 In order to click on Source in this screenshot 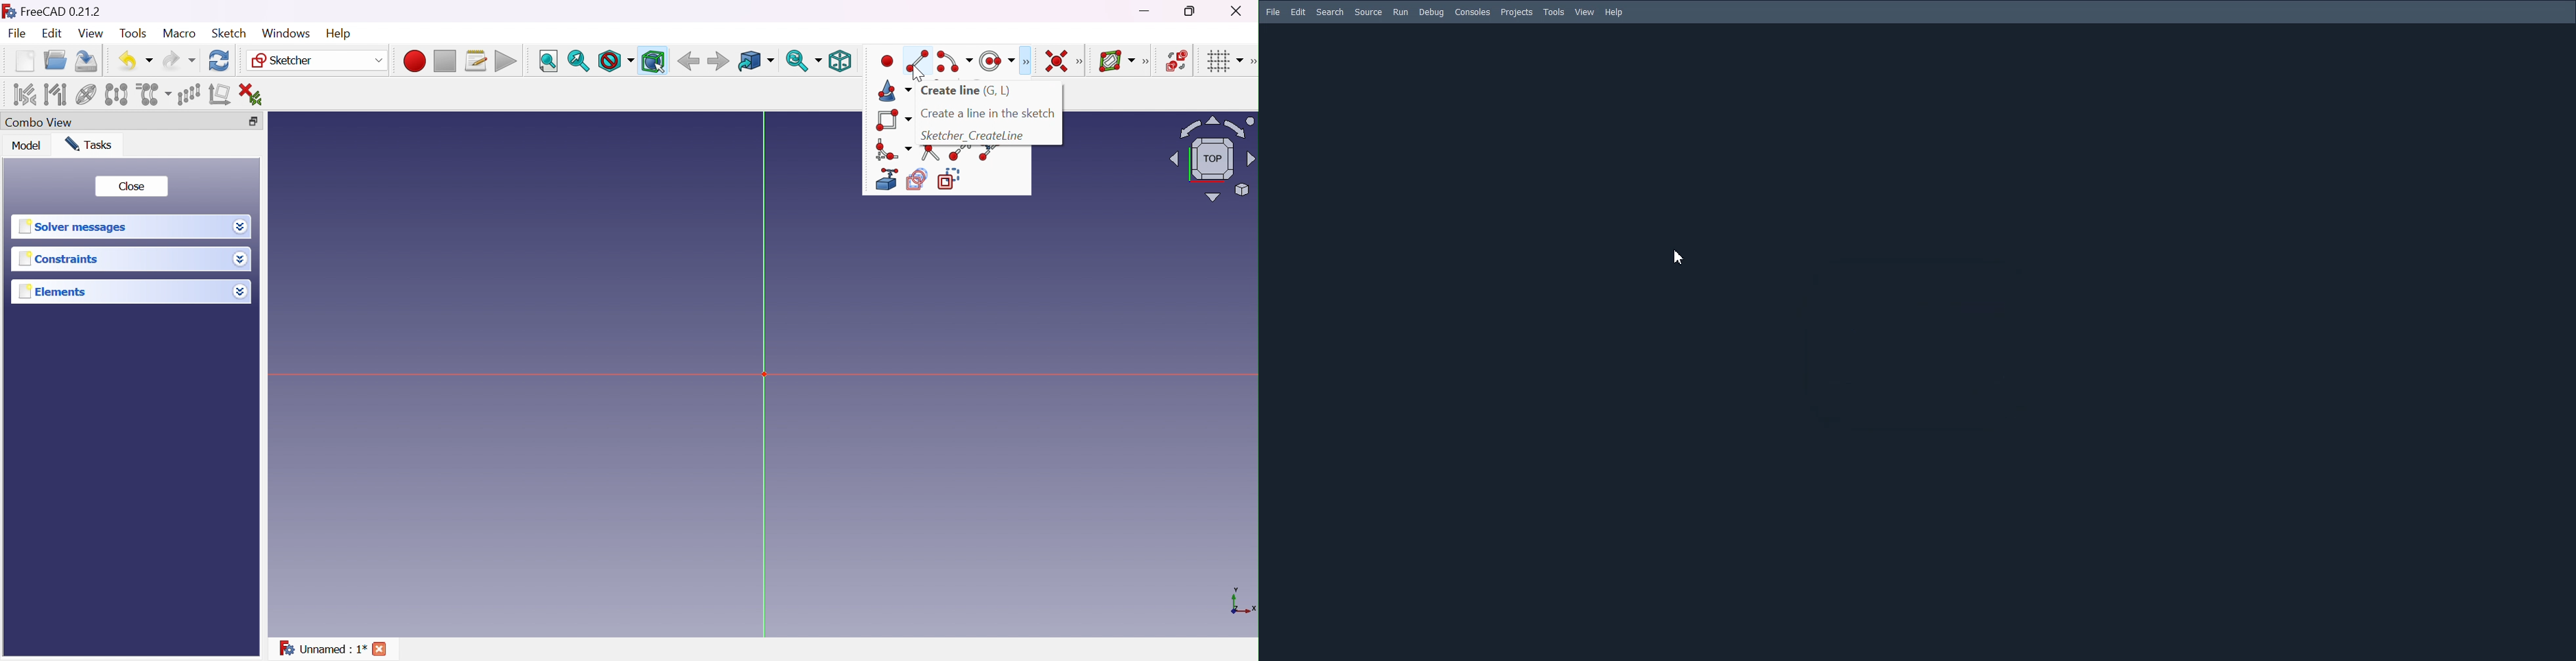, I will do `click(1368, 12)`.